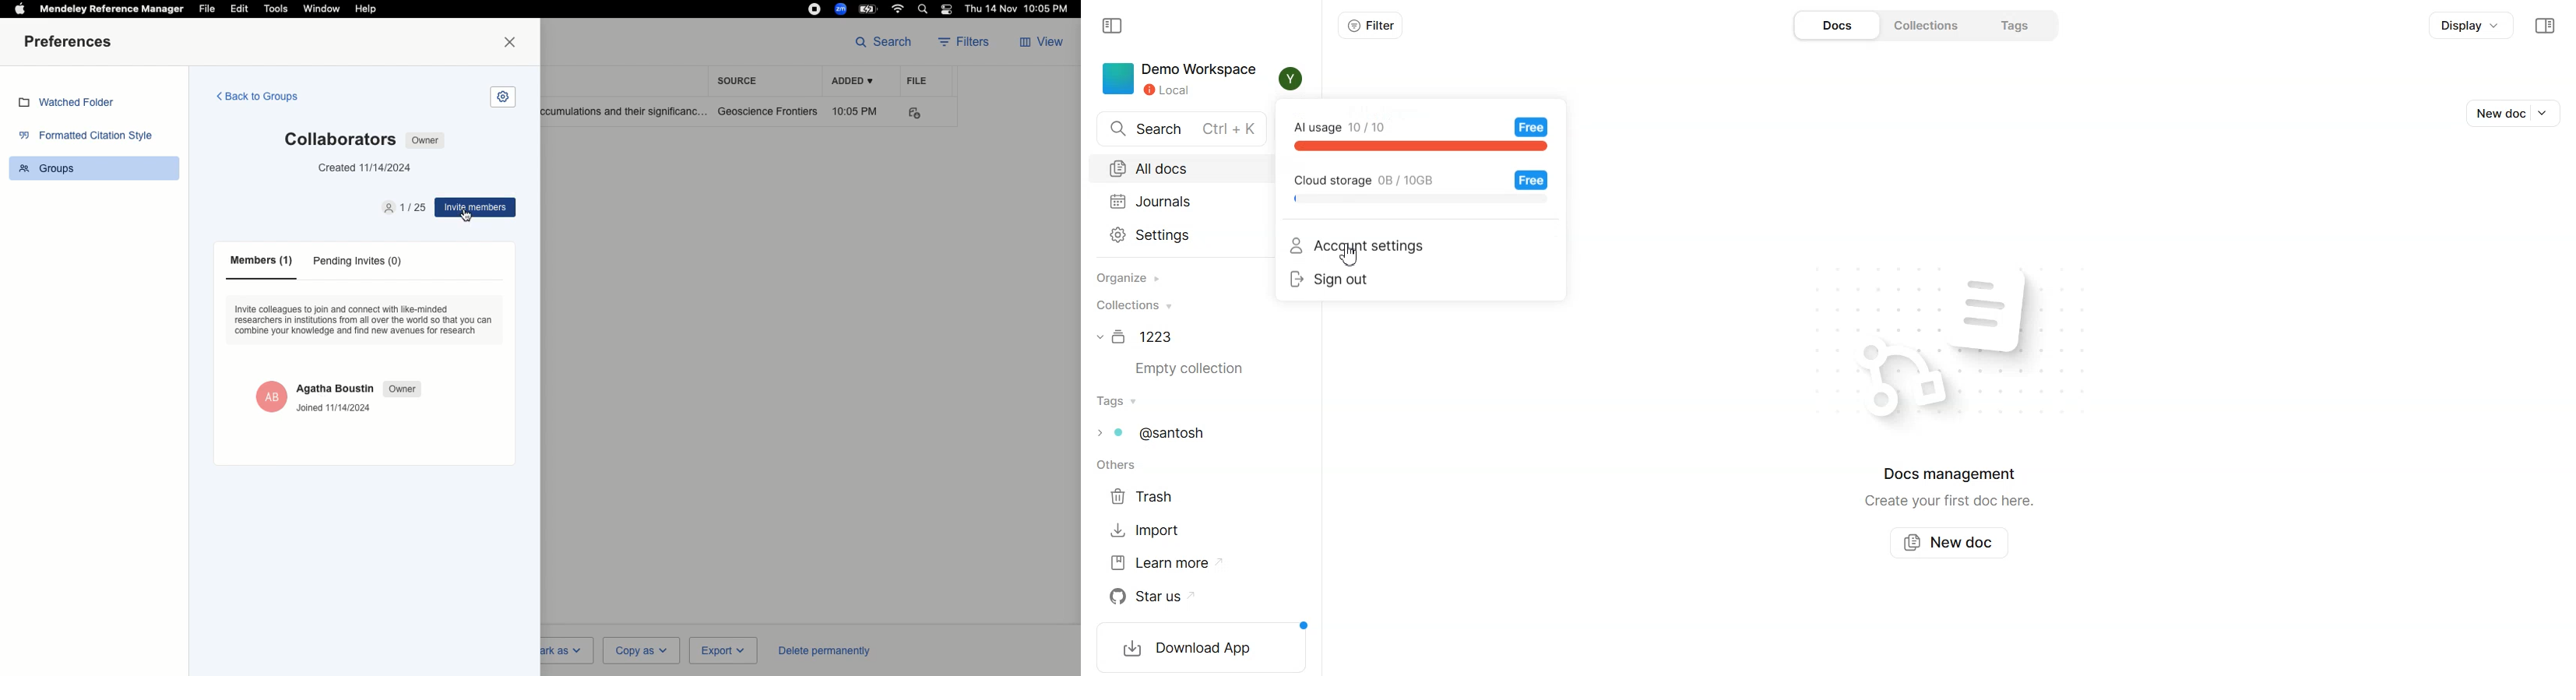  I want to click on Delete permanently, so click(822, 650).